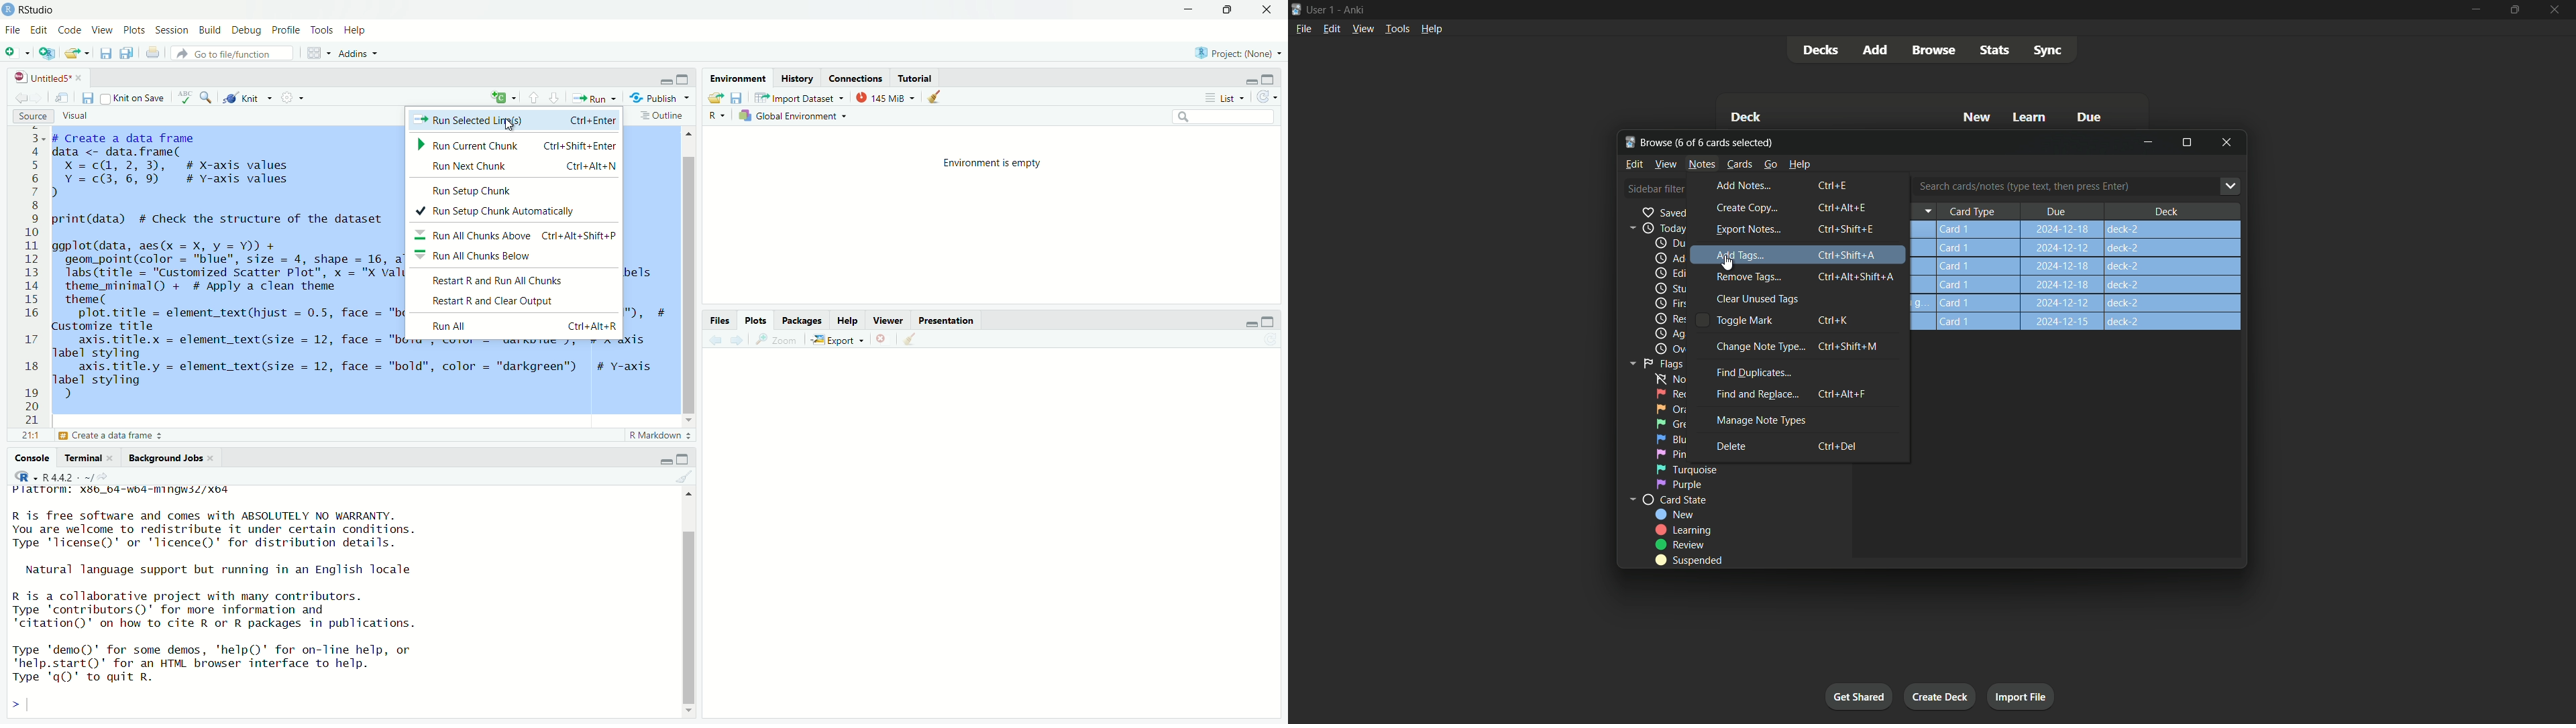 The width and height of the screenshot is (2576, 728). I want to click on Run Setup chunk Automatically, so click(496, 209).